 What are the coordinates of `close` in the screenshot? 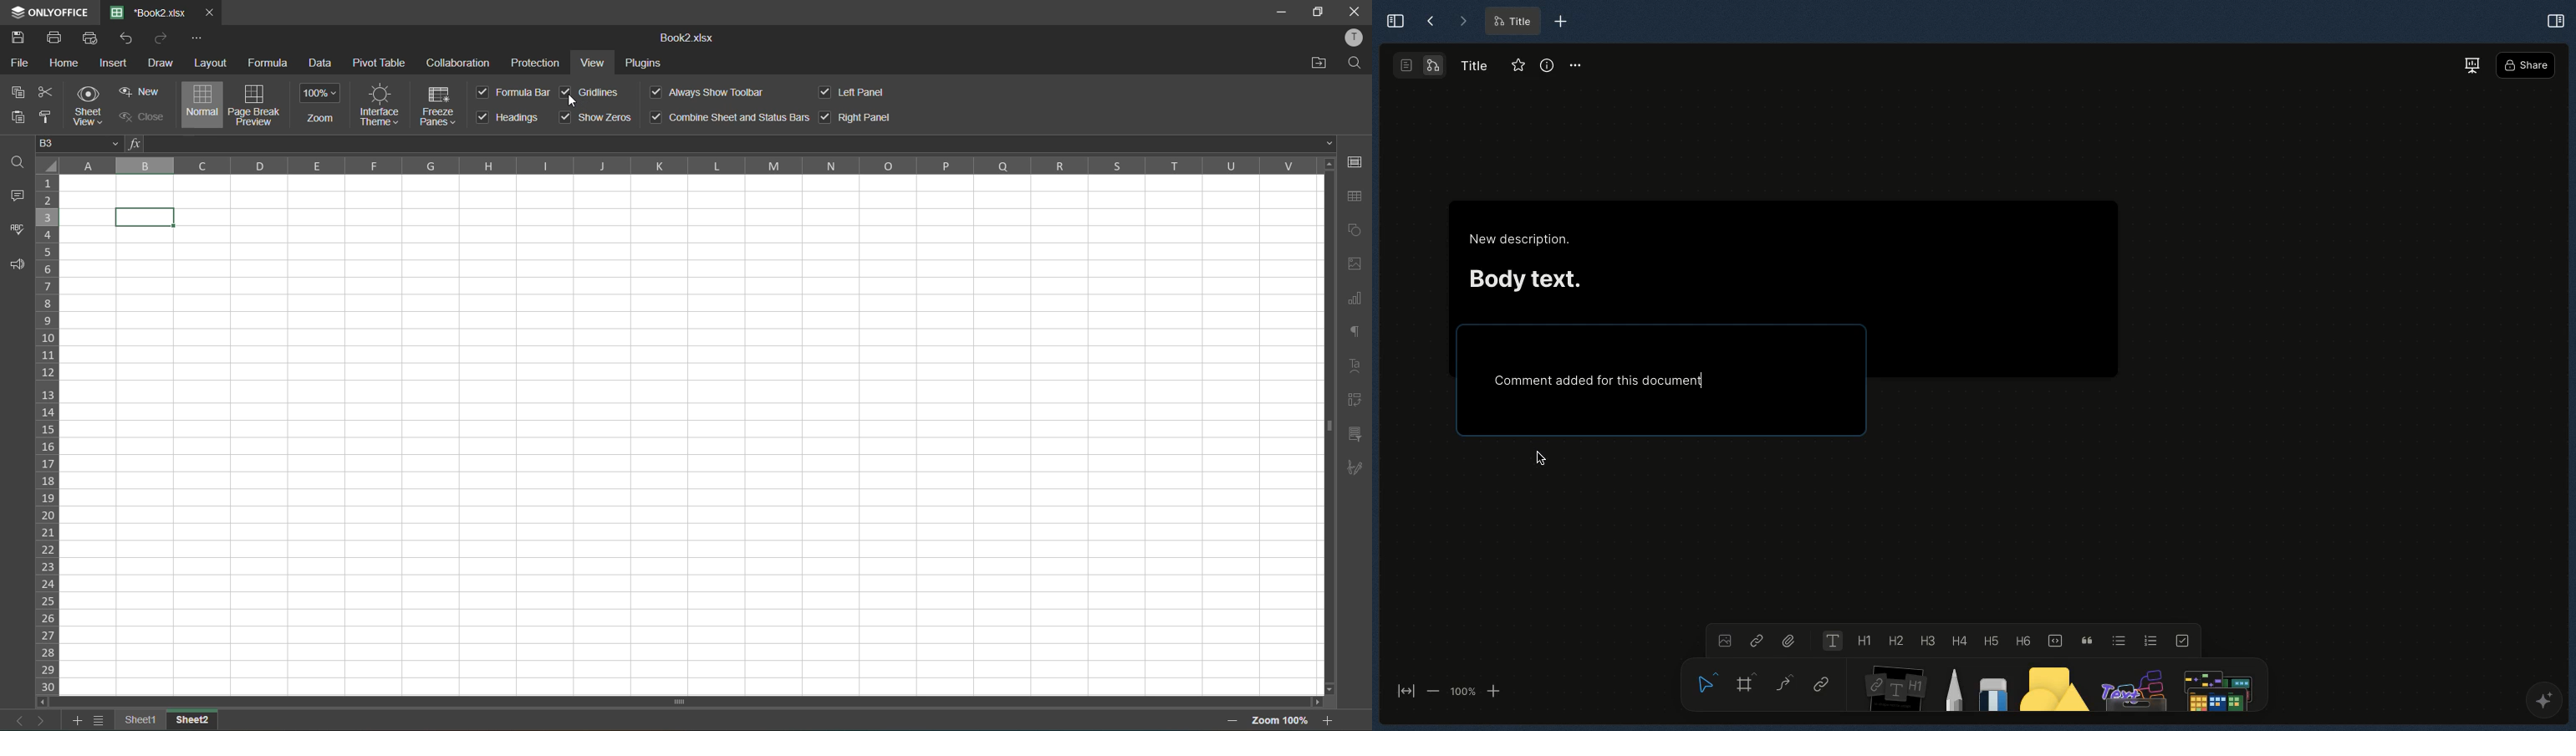 It's located at (1354, 11).